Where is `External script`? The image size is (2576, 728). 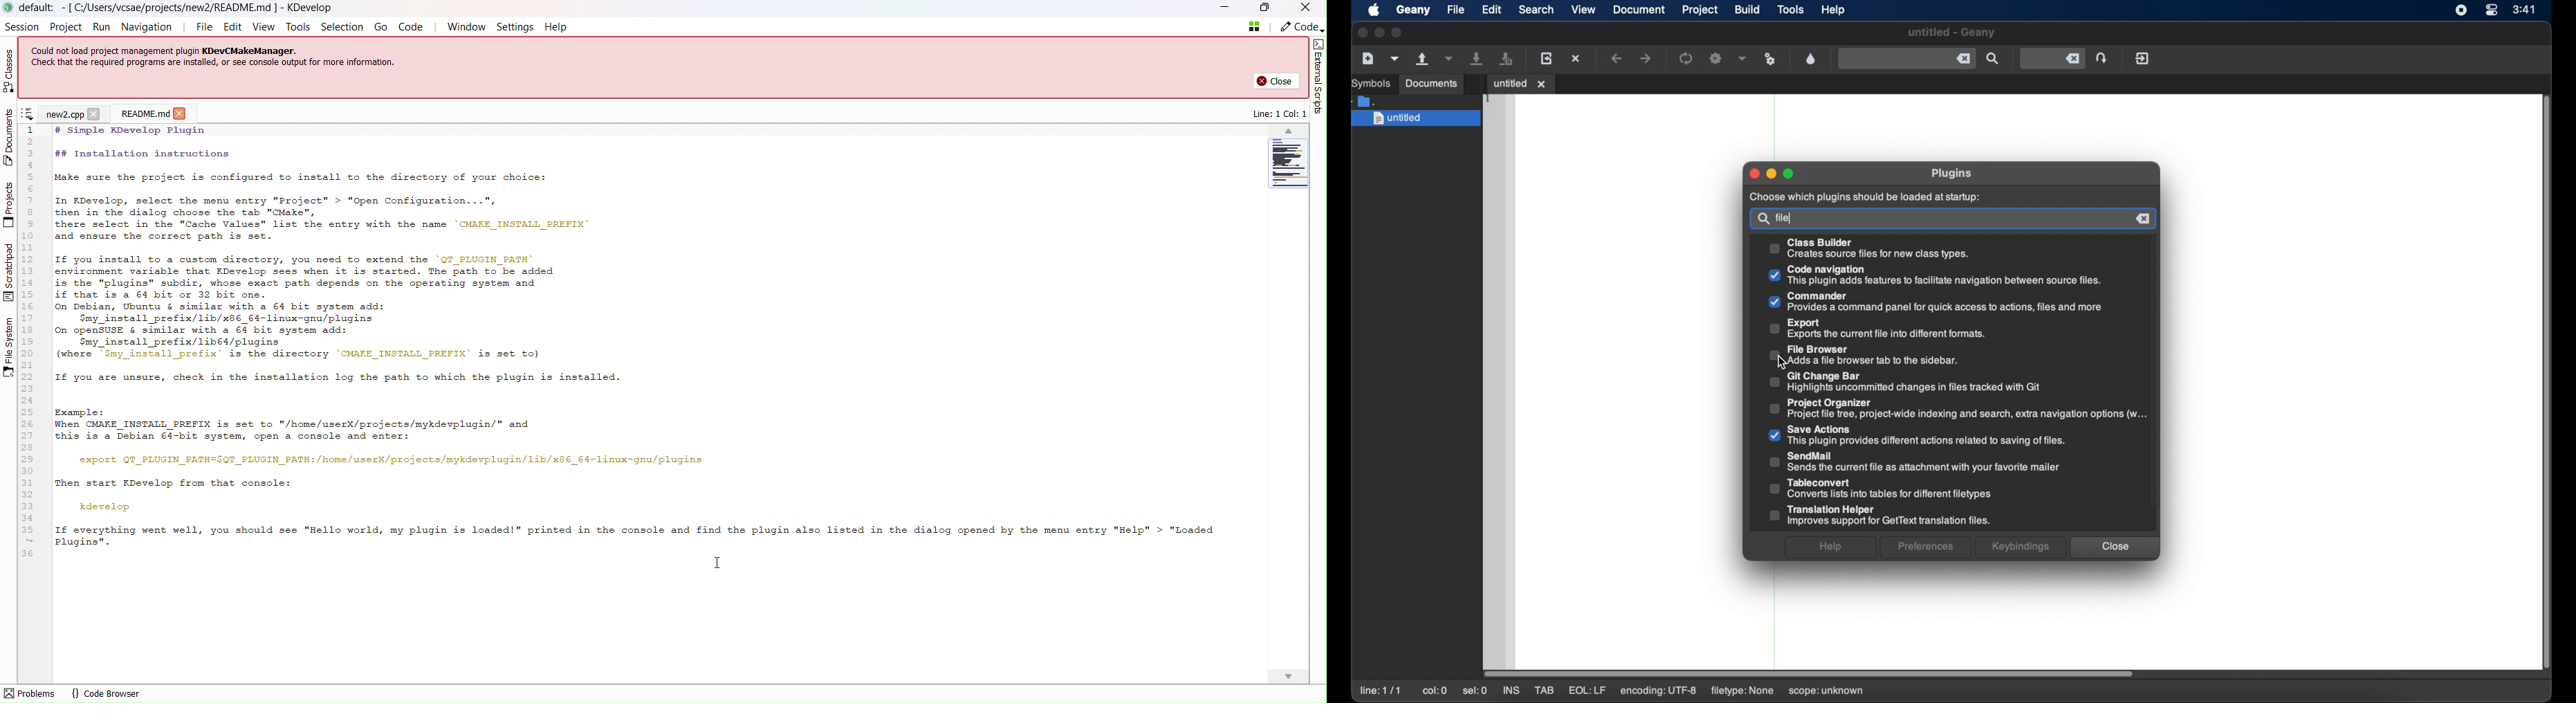 External script is located at coordinates (1318, 80).